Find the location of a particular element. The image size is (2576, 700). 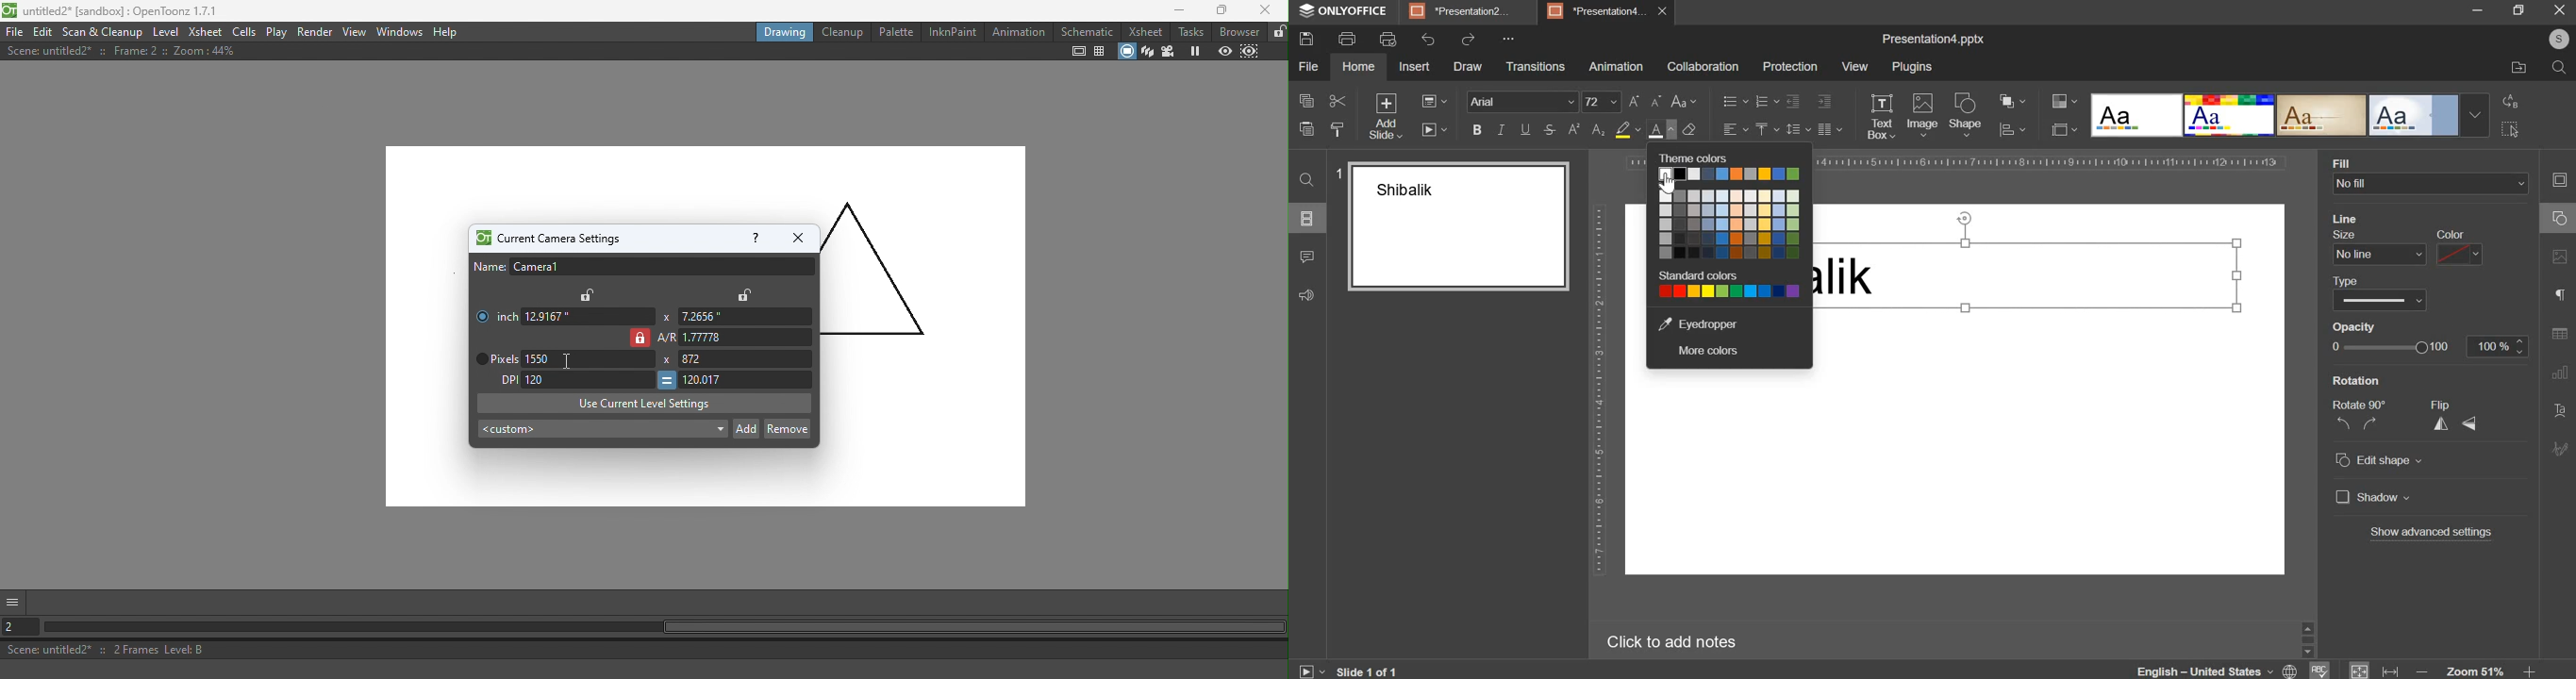

Cells is located at coordinates (243, 31).